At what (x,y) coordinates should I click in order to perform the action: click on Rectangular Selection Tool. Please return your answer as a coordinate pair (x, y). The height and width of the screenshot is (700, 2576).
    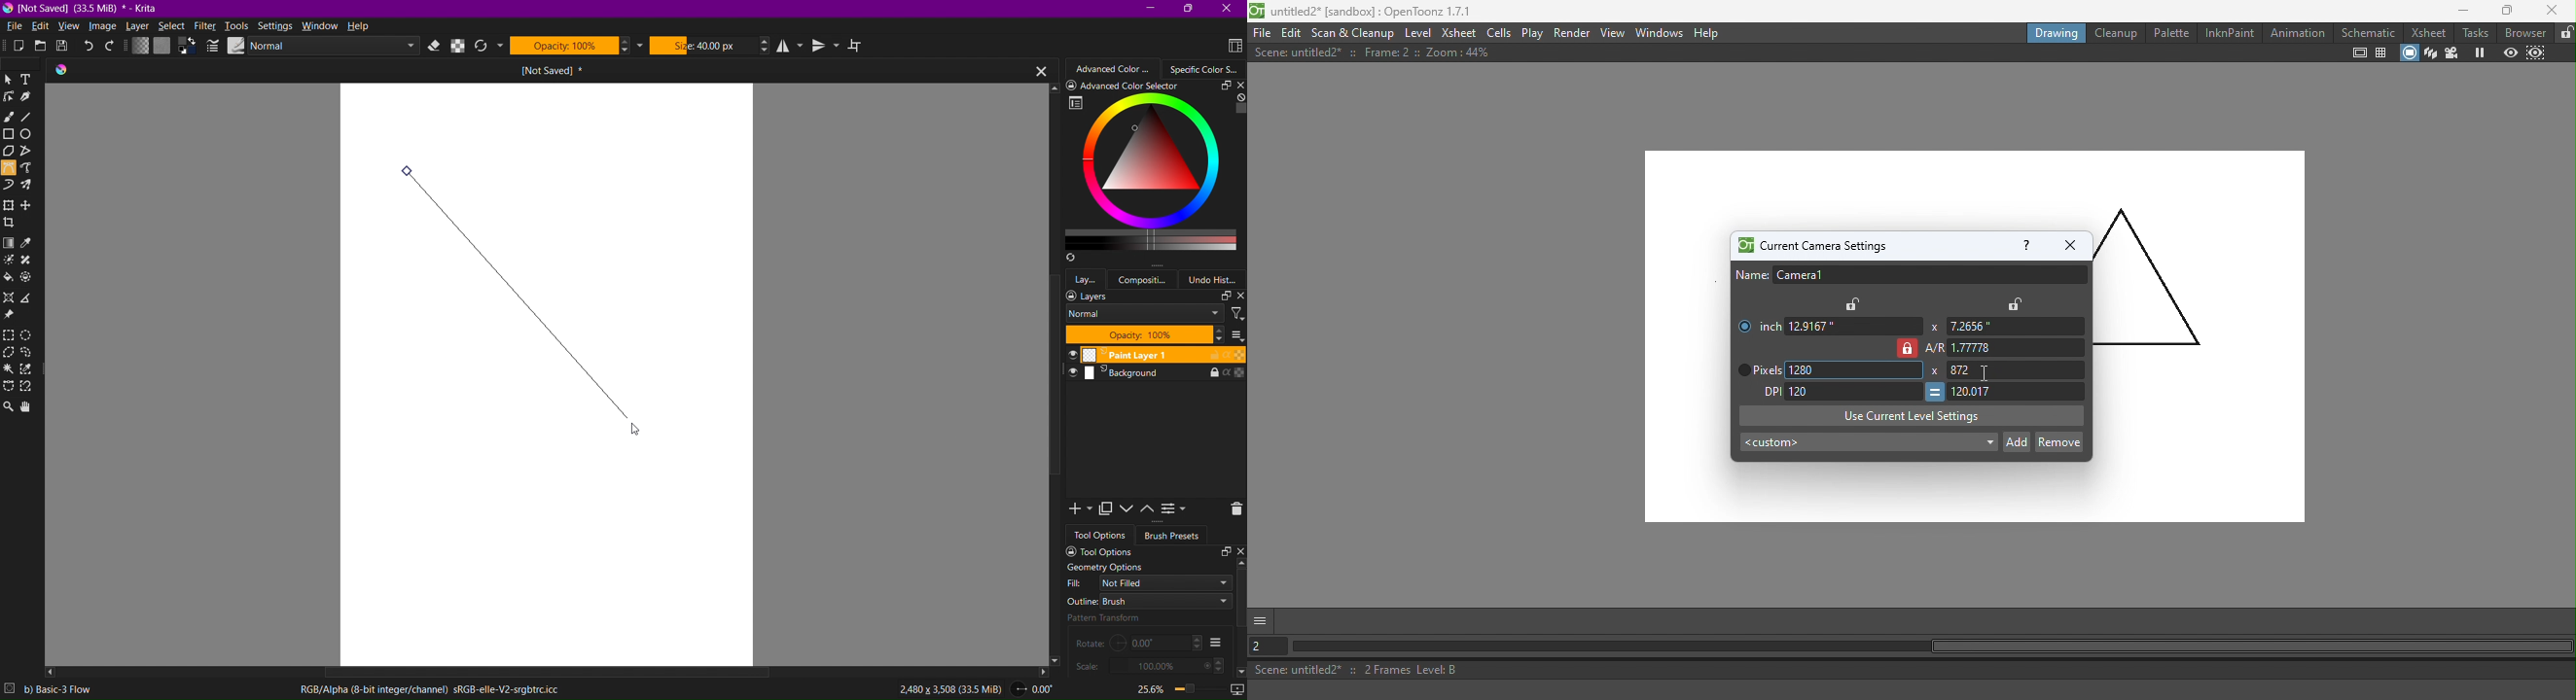
    Looking at the image, I should click on (11, 336).